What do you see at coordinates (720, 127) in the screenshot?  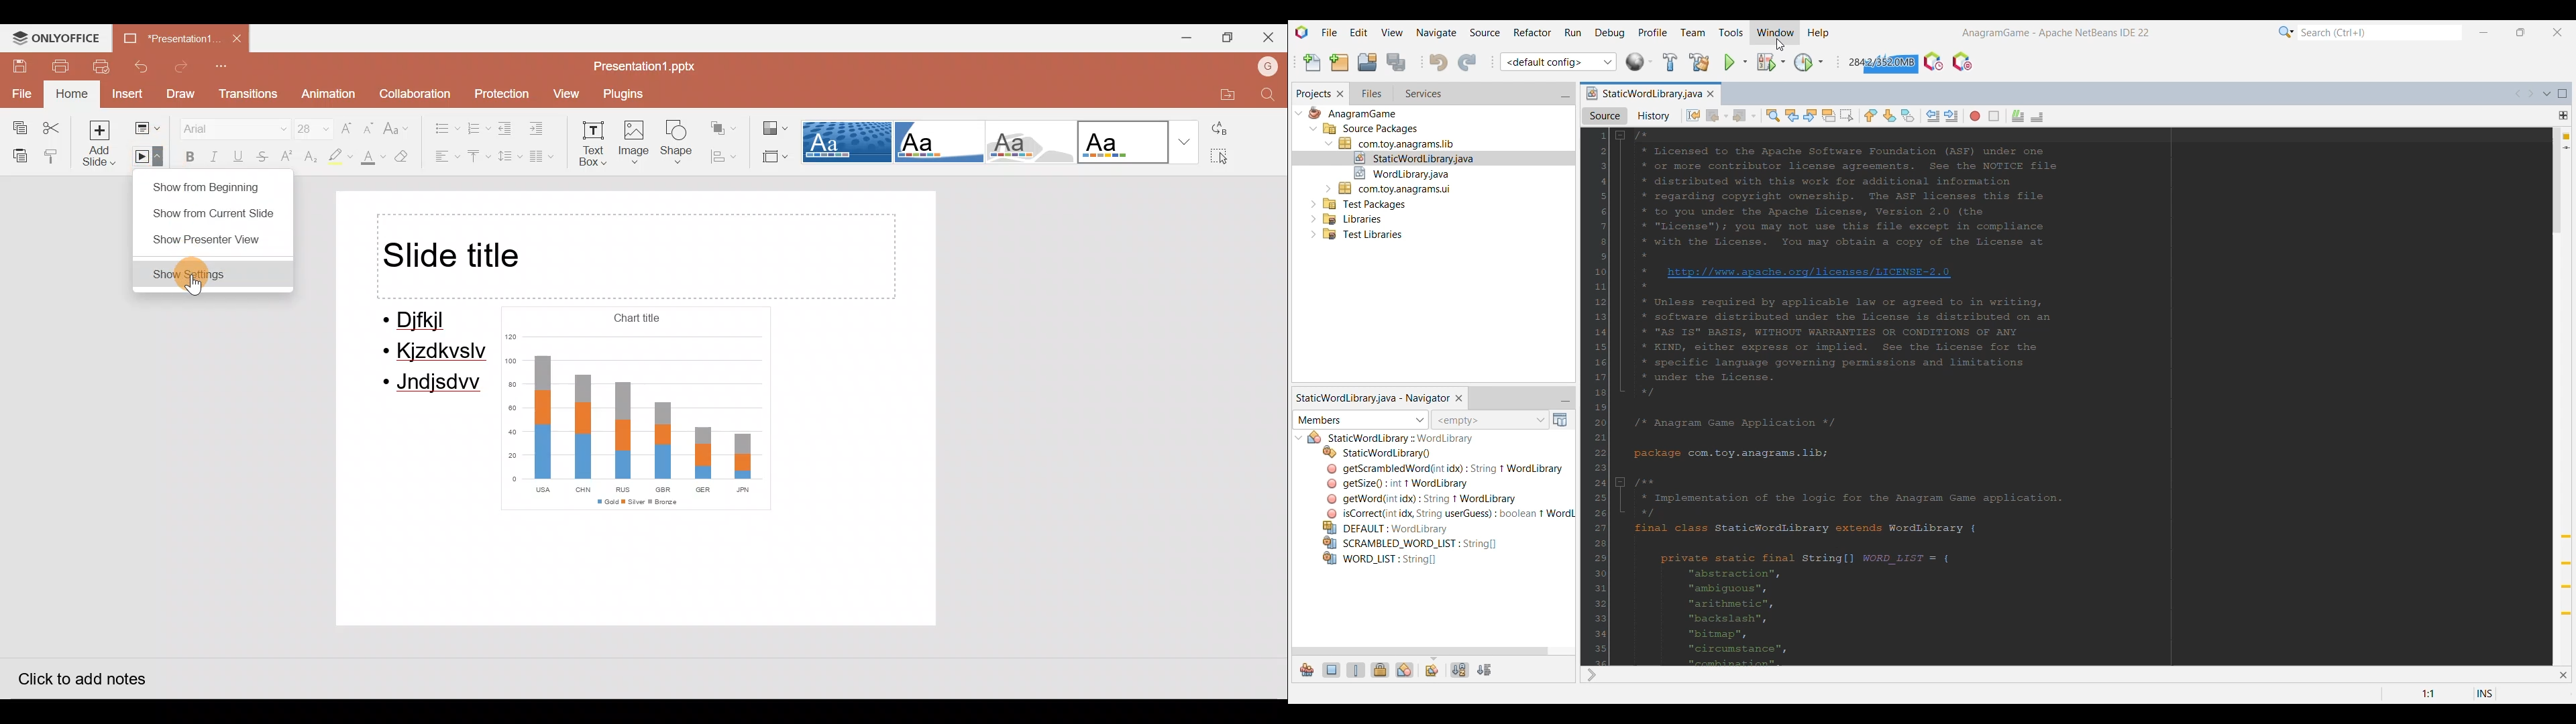 I see `Arrange shape` at bounding box center [720, 127].